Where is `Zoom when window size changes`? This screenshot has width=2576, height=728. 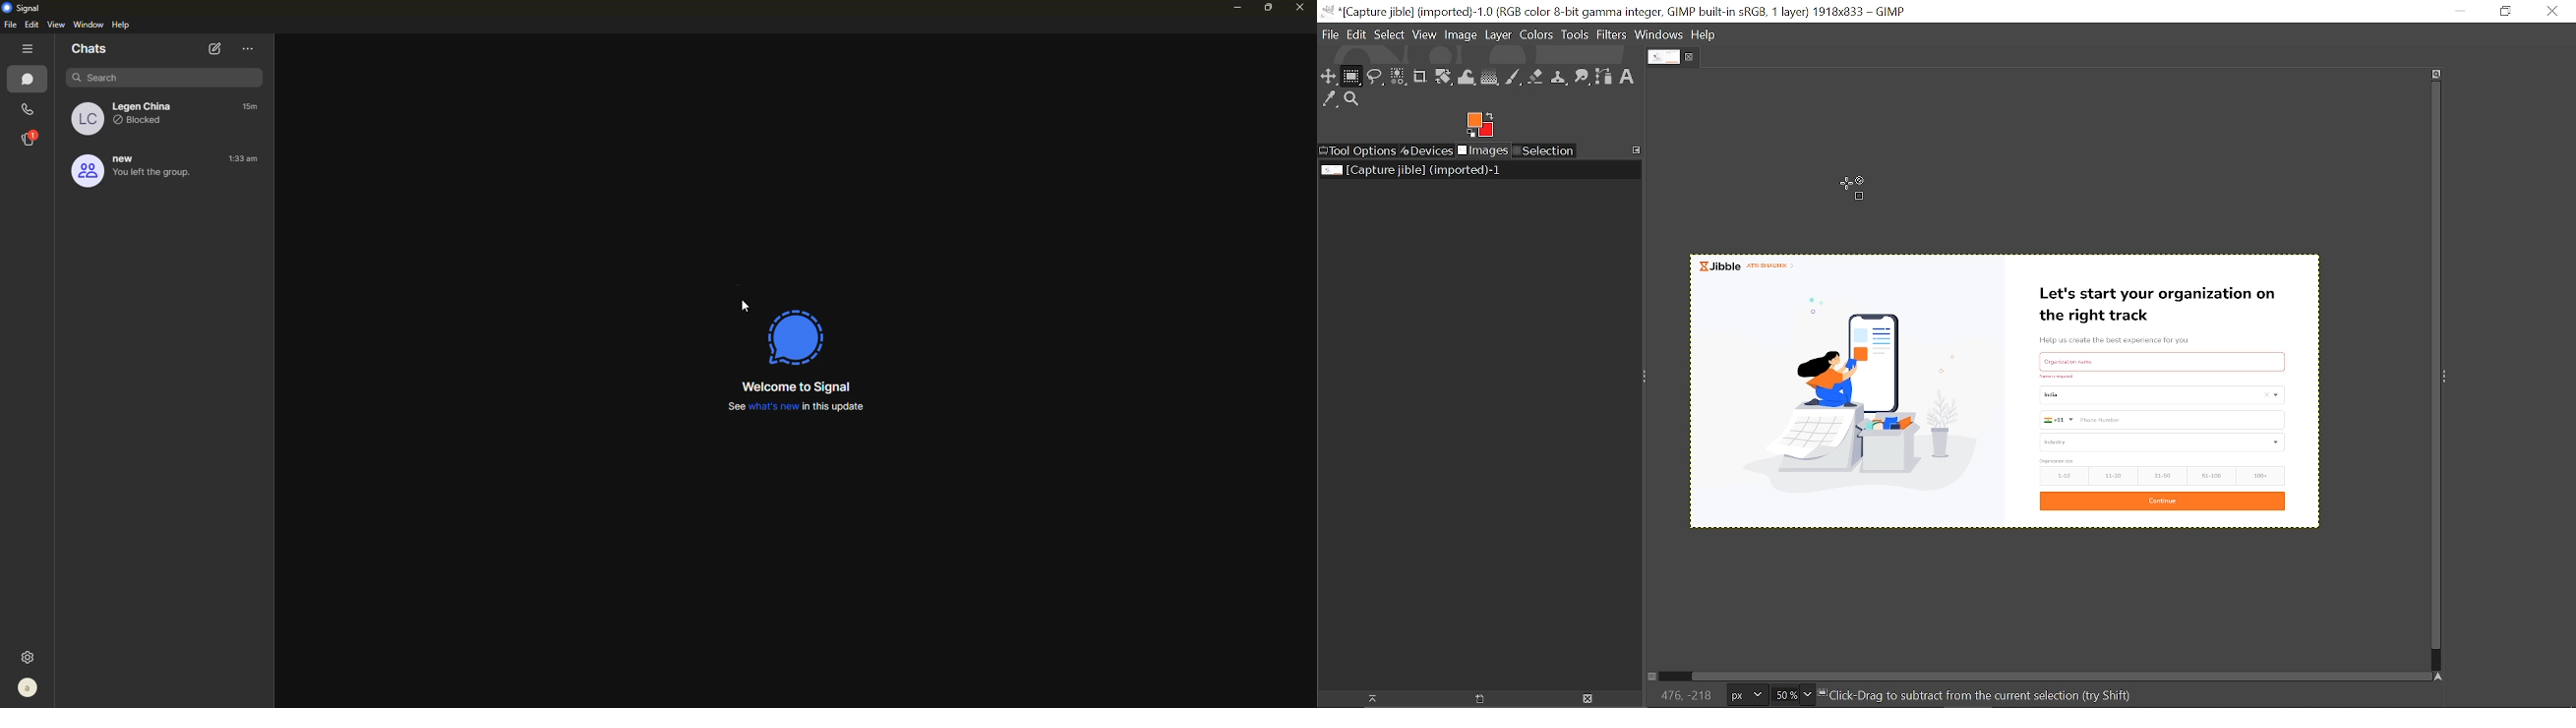 Zoom when window size changes is located at coordinates (2436, 74).